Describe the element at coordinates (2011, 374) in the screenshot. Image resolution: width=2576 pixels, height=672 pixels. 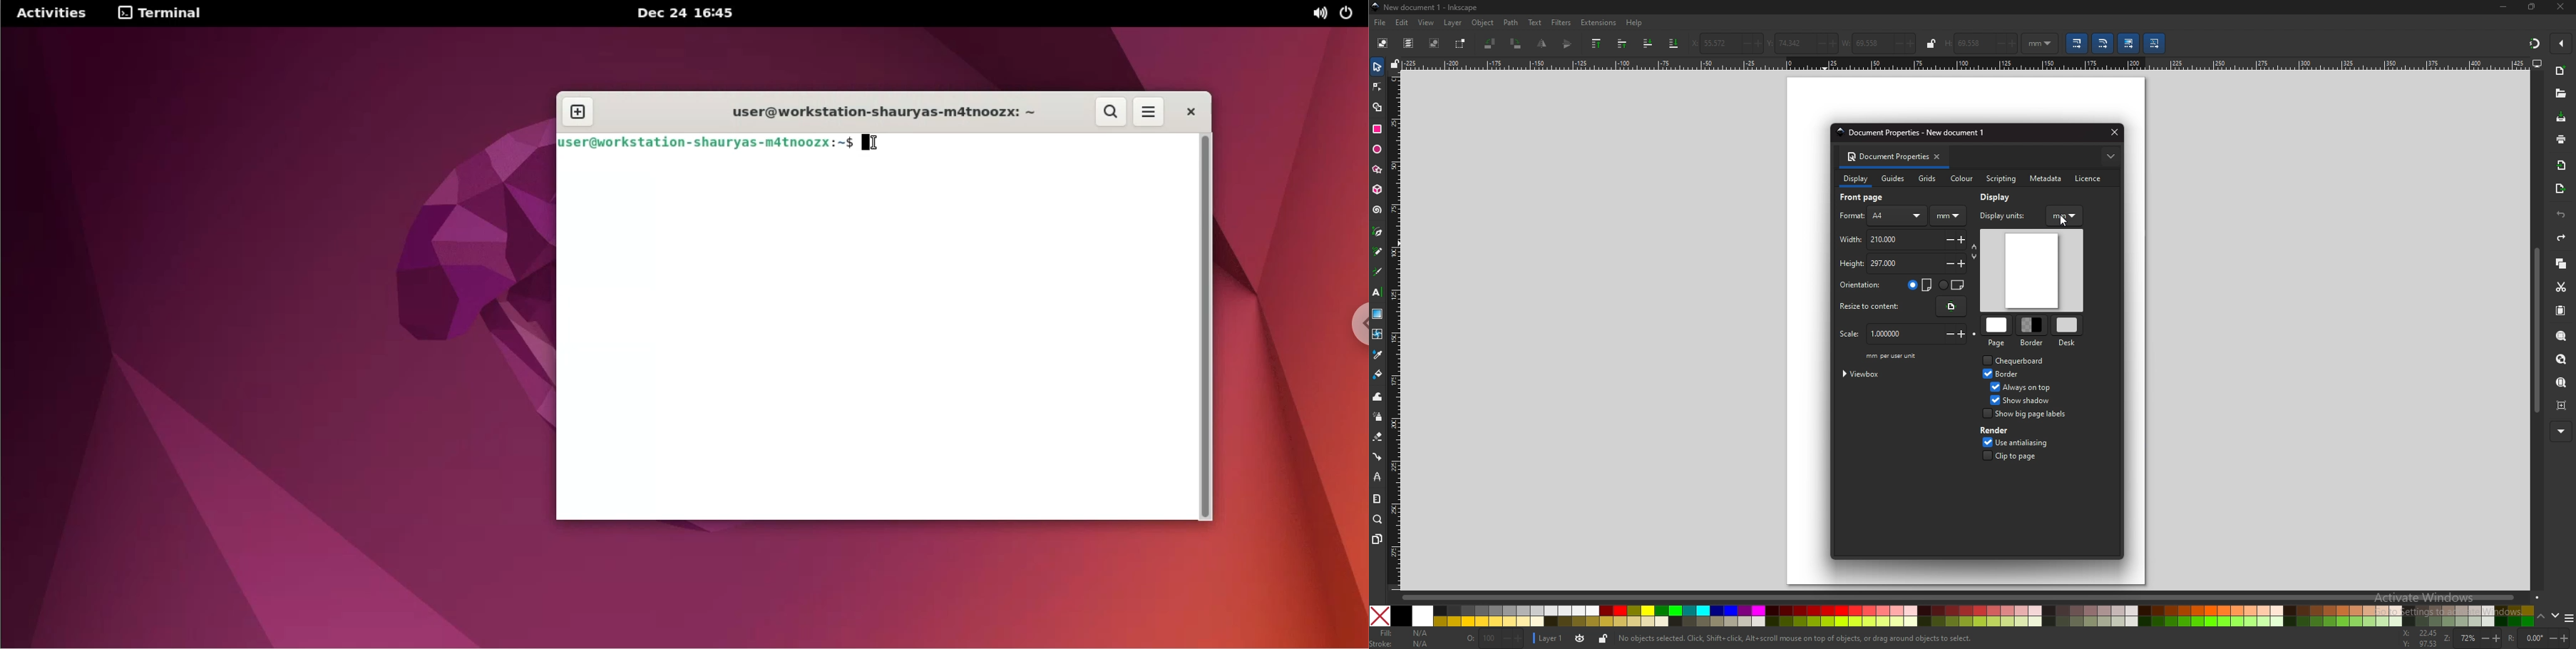
I see `border` at that location.